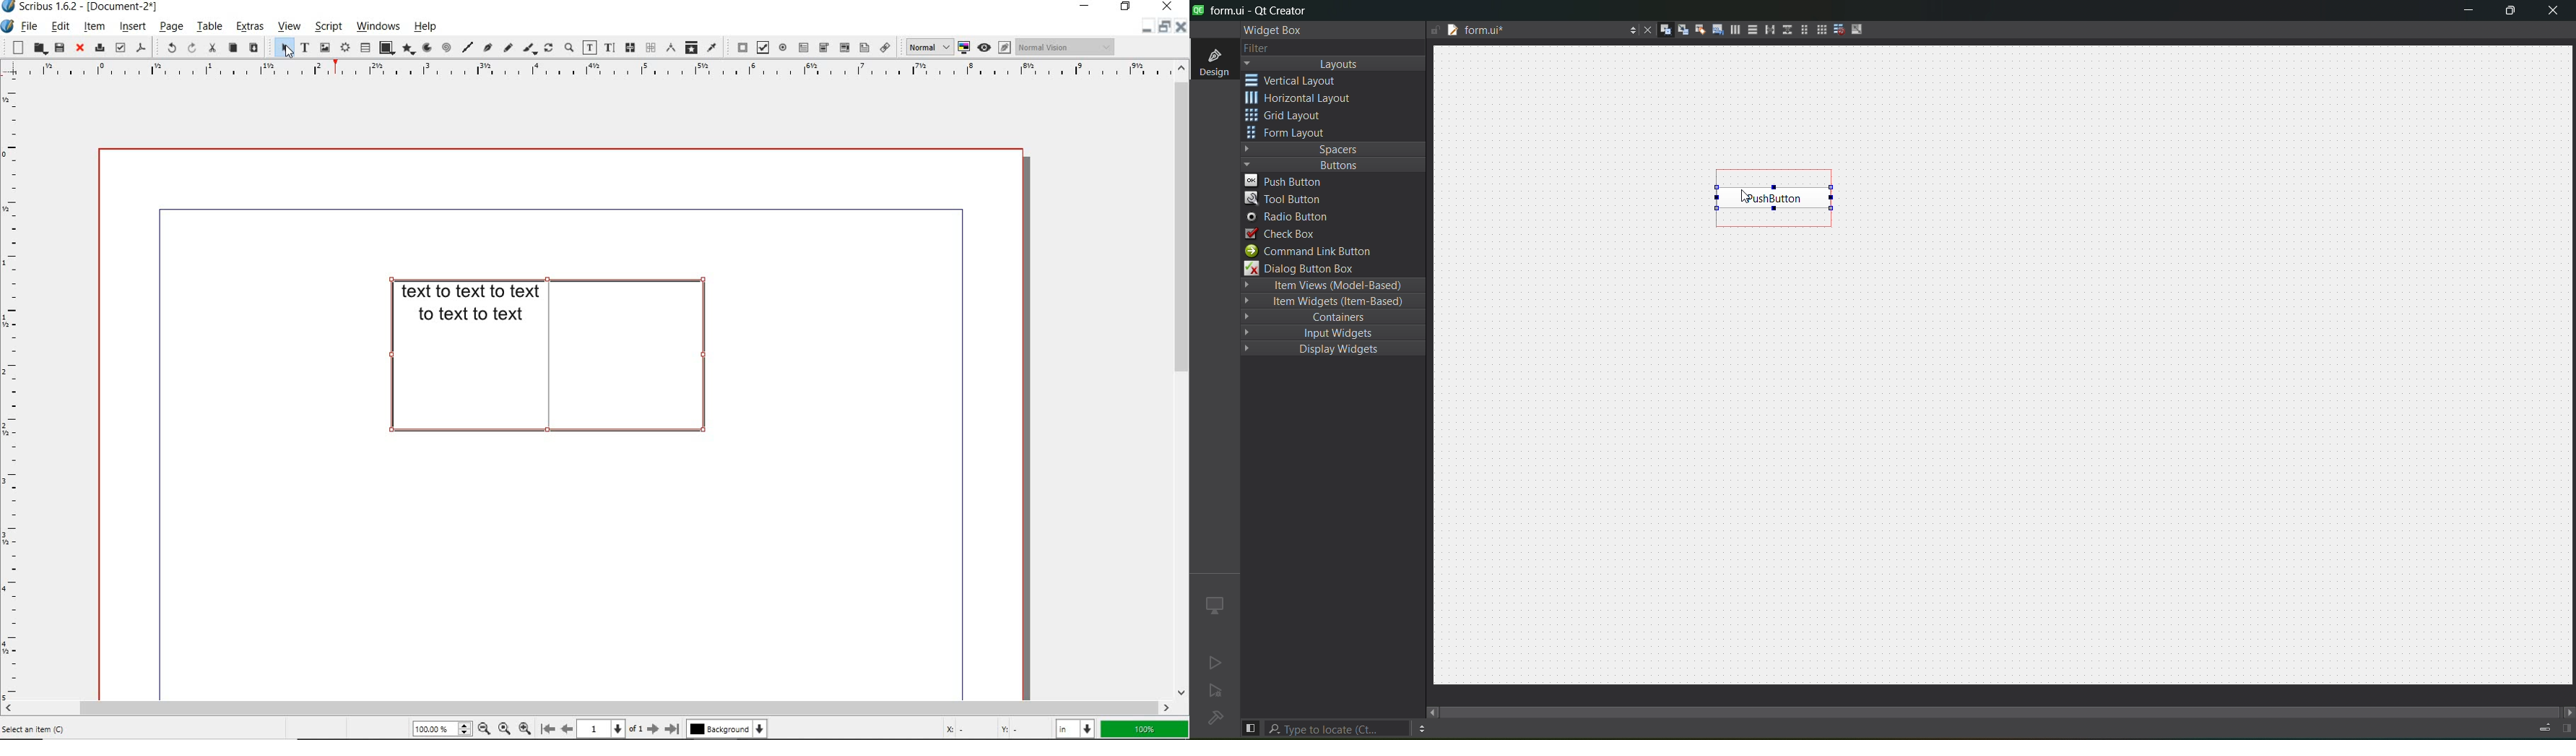 The image size is (2576, 756). What do you see at coordinates (344, 47) in the screenshot?
I see `render frame` at bounding box center [344, 47].